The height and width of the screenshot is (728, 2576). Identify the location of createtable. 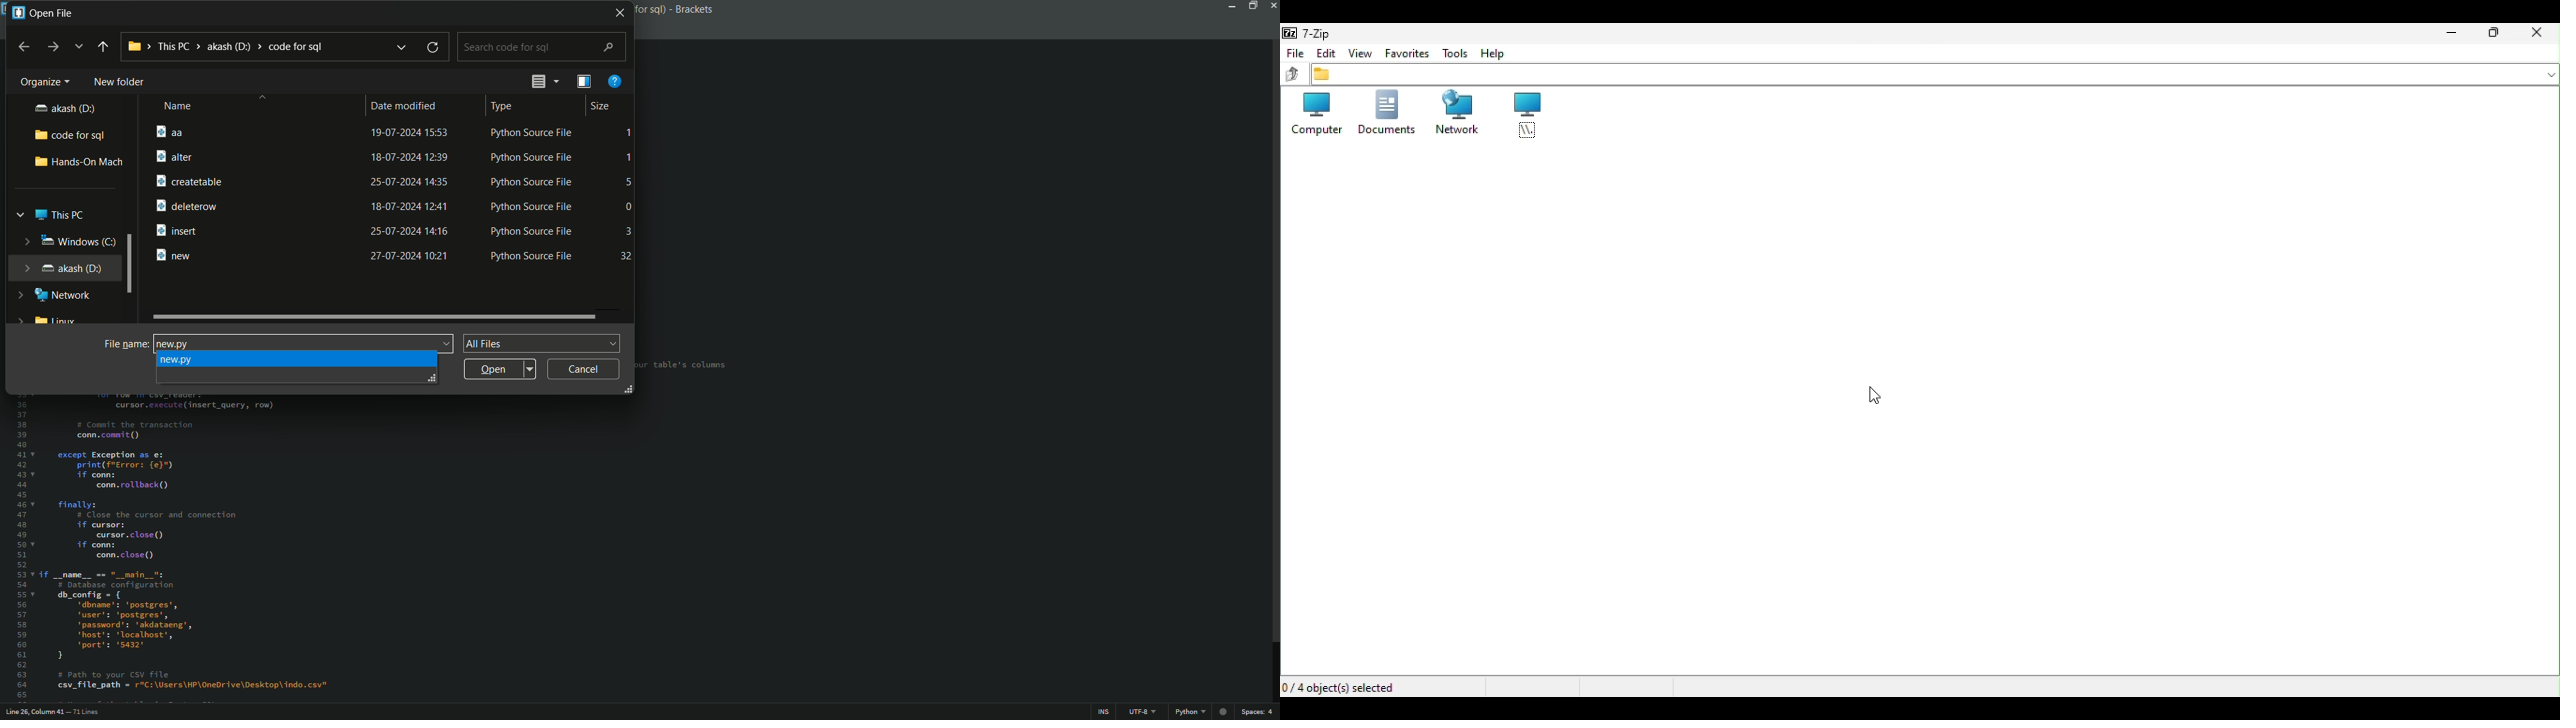
(188, 181).